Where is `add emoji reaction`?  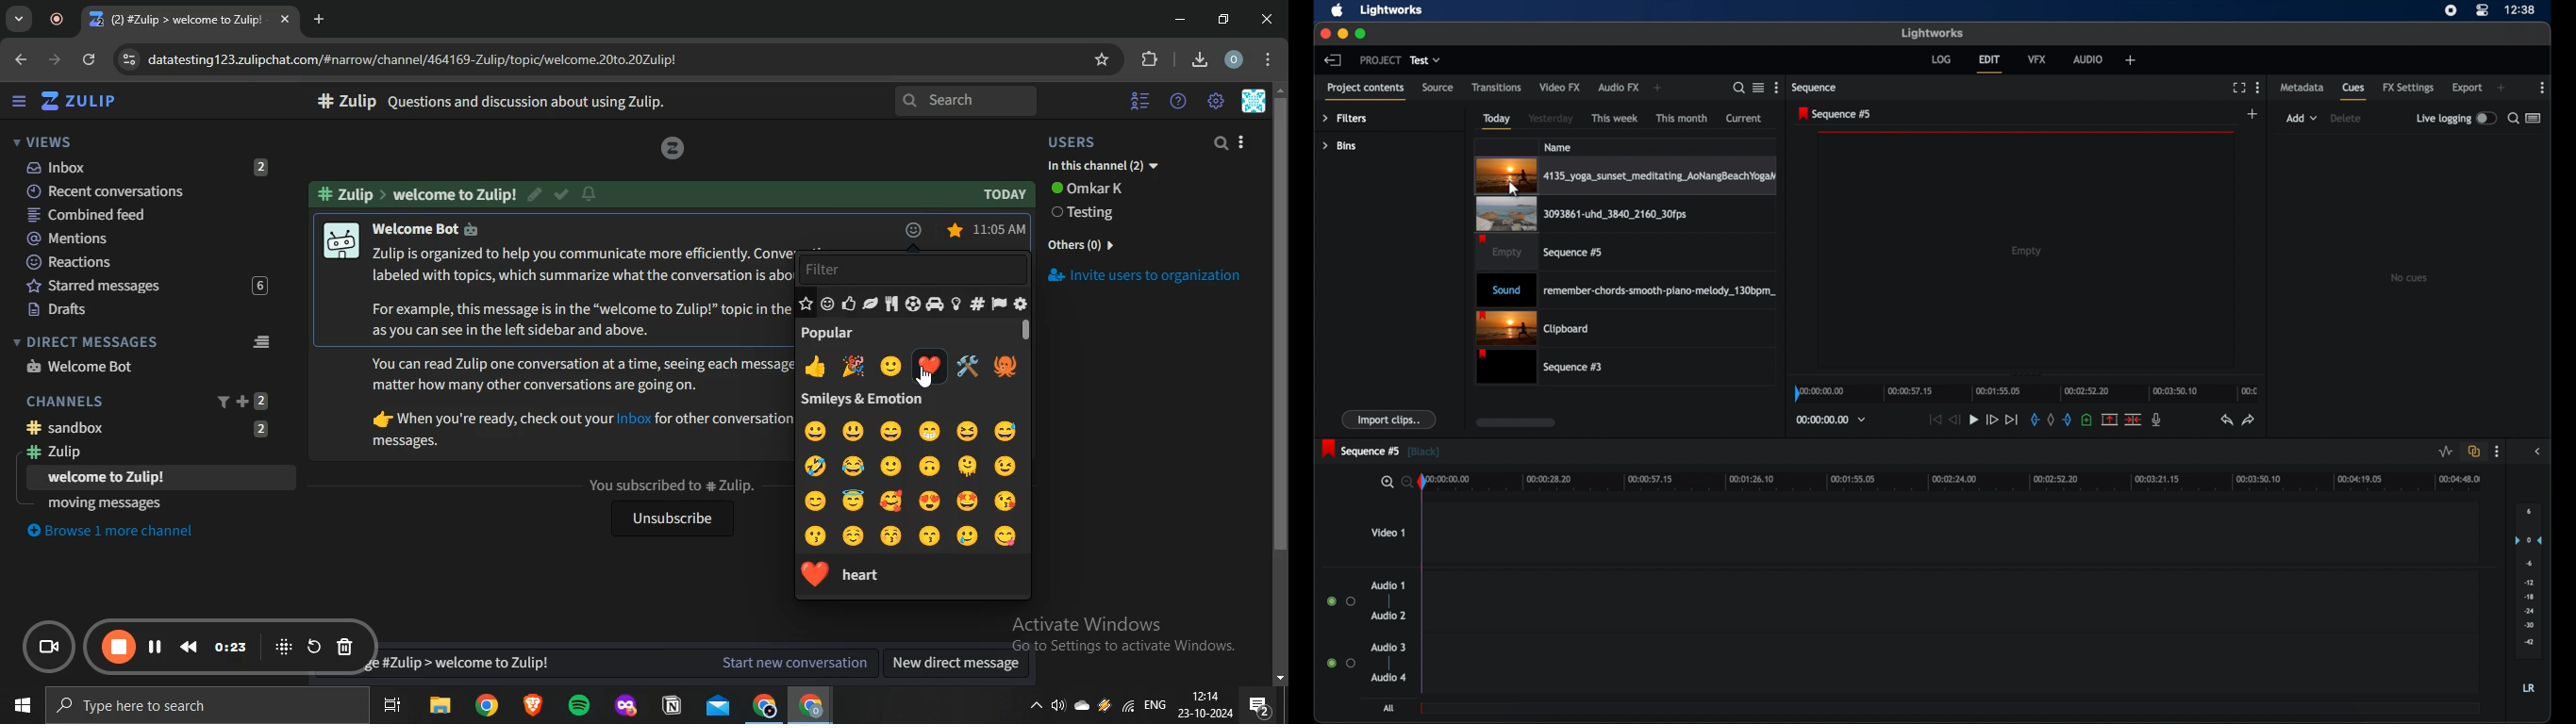
add emoji reaction is located at coordinates (912, 228).